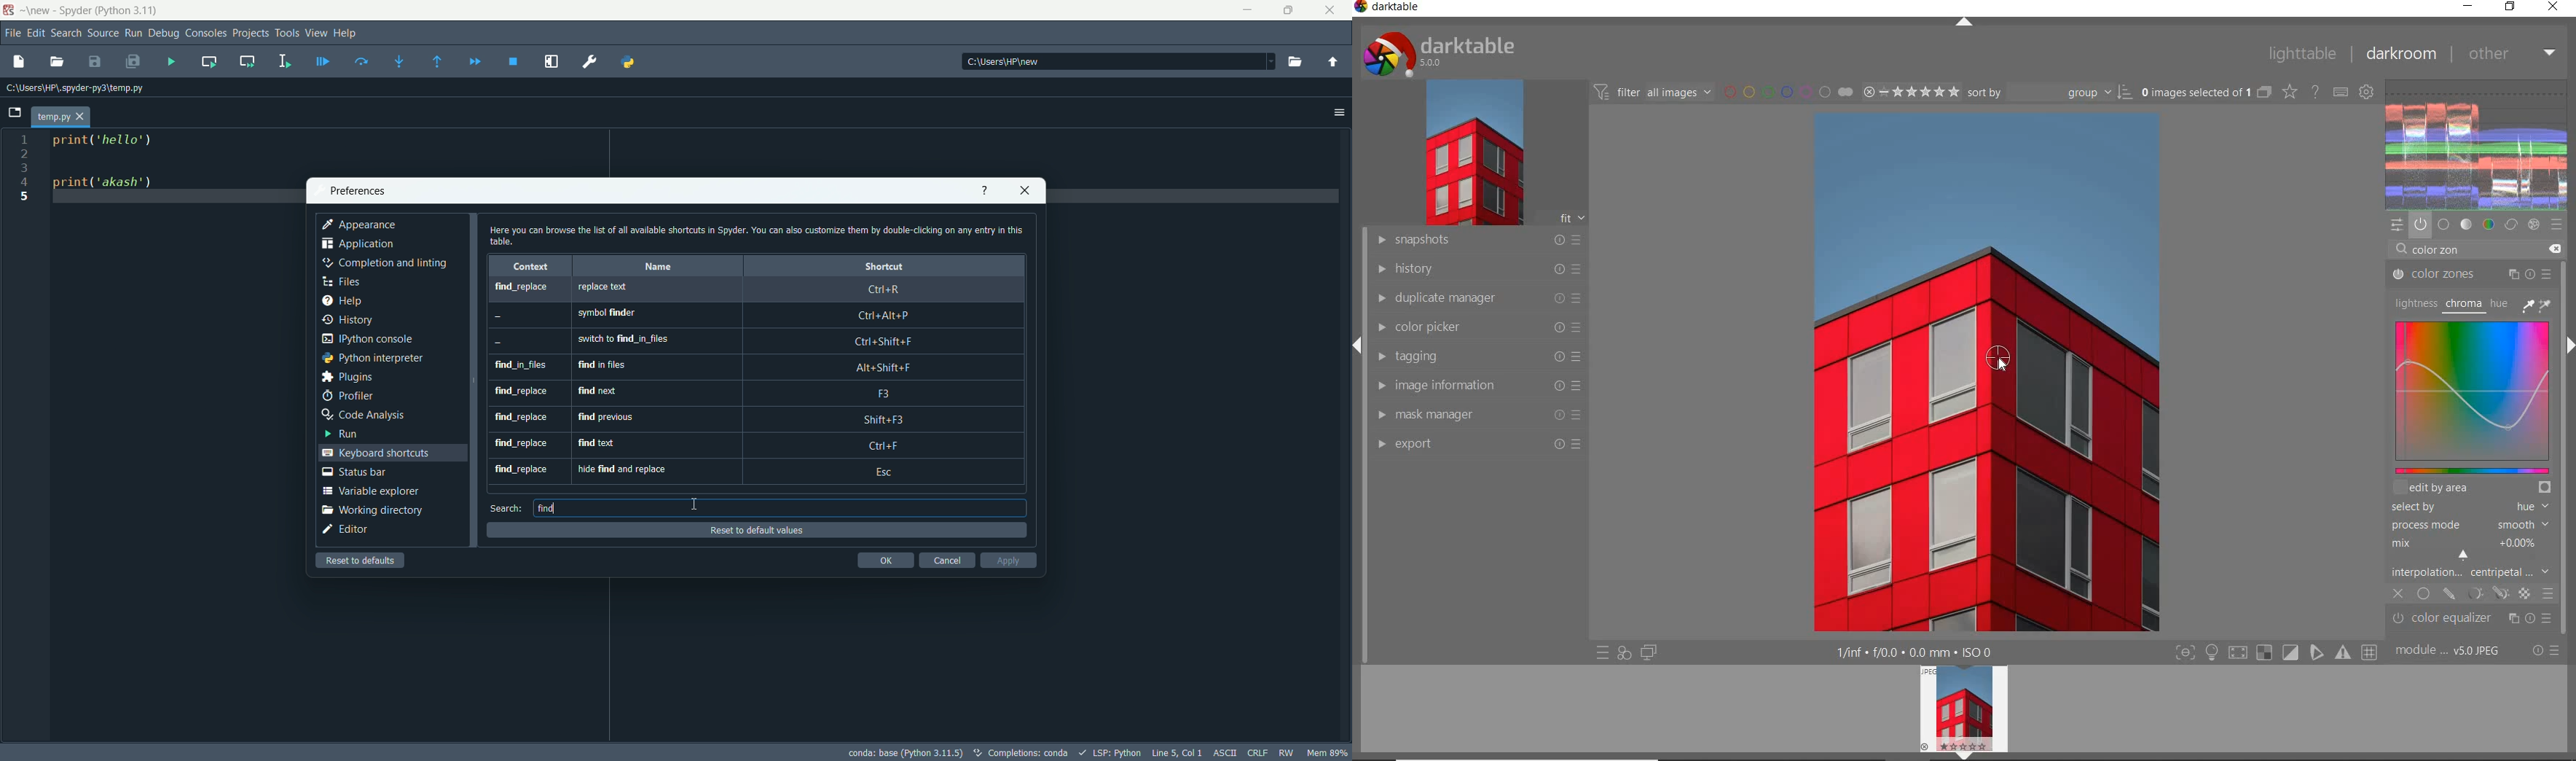 This screenshot has width=2576, height=784. I want to click on COLOR ZONES, so click(2472, 275).